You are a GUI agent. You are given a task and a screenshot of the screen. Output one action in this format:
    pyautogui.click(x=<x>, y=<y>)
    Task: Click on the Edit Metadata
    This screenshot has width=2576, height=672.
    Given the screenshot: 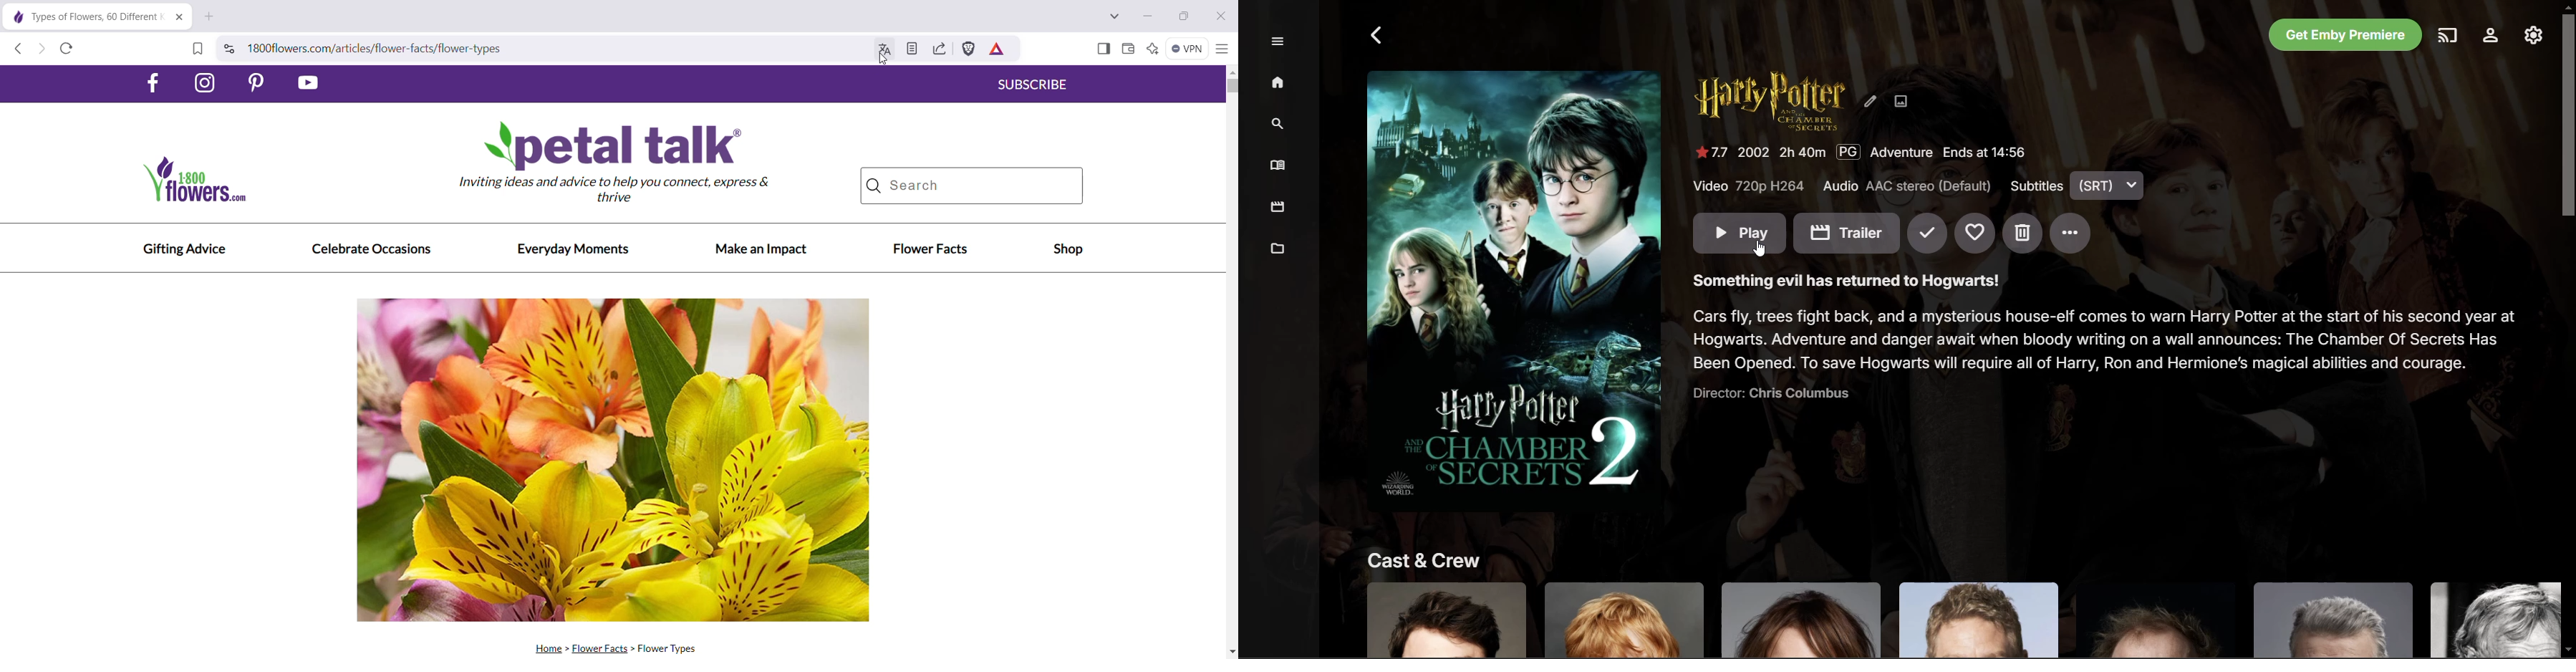 What is the action you would take?
    pyautogui.click(x=1871, y=102)
    